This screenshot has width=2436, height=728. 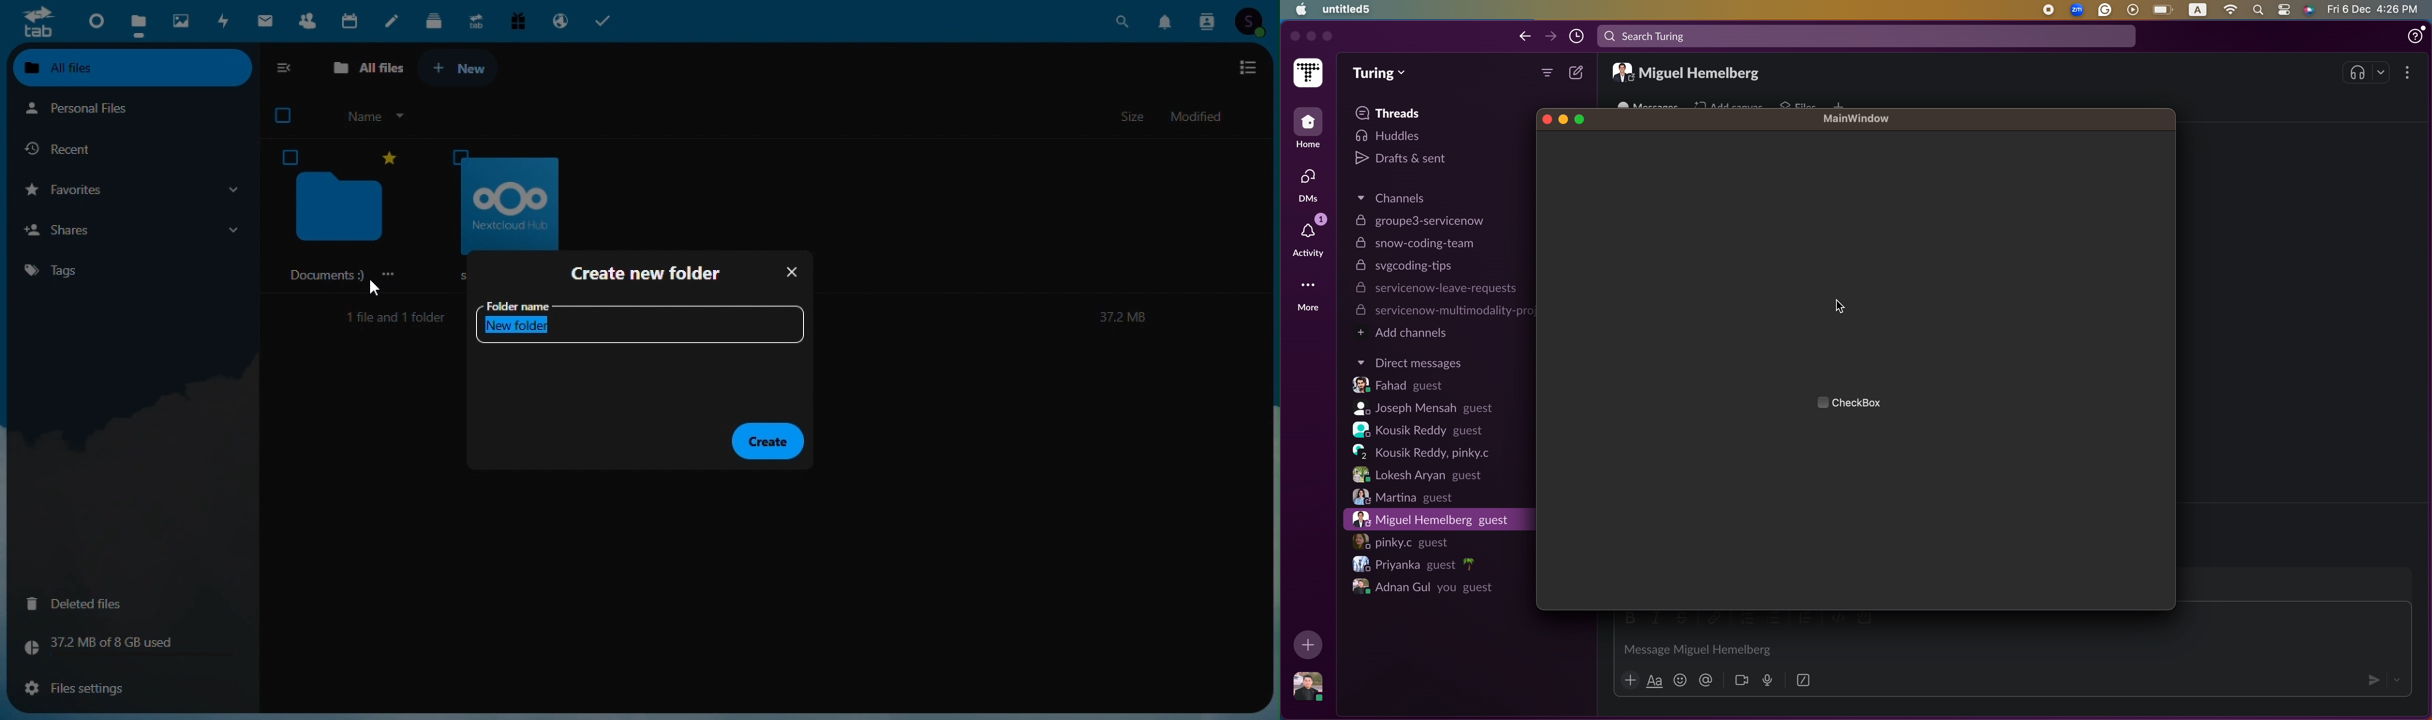 I want to click on Tasks, so click(x=604, y=19).